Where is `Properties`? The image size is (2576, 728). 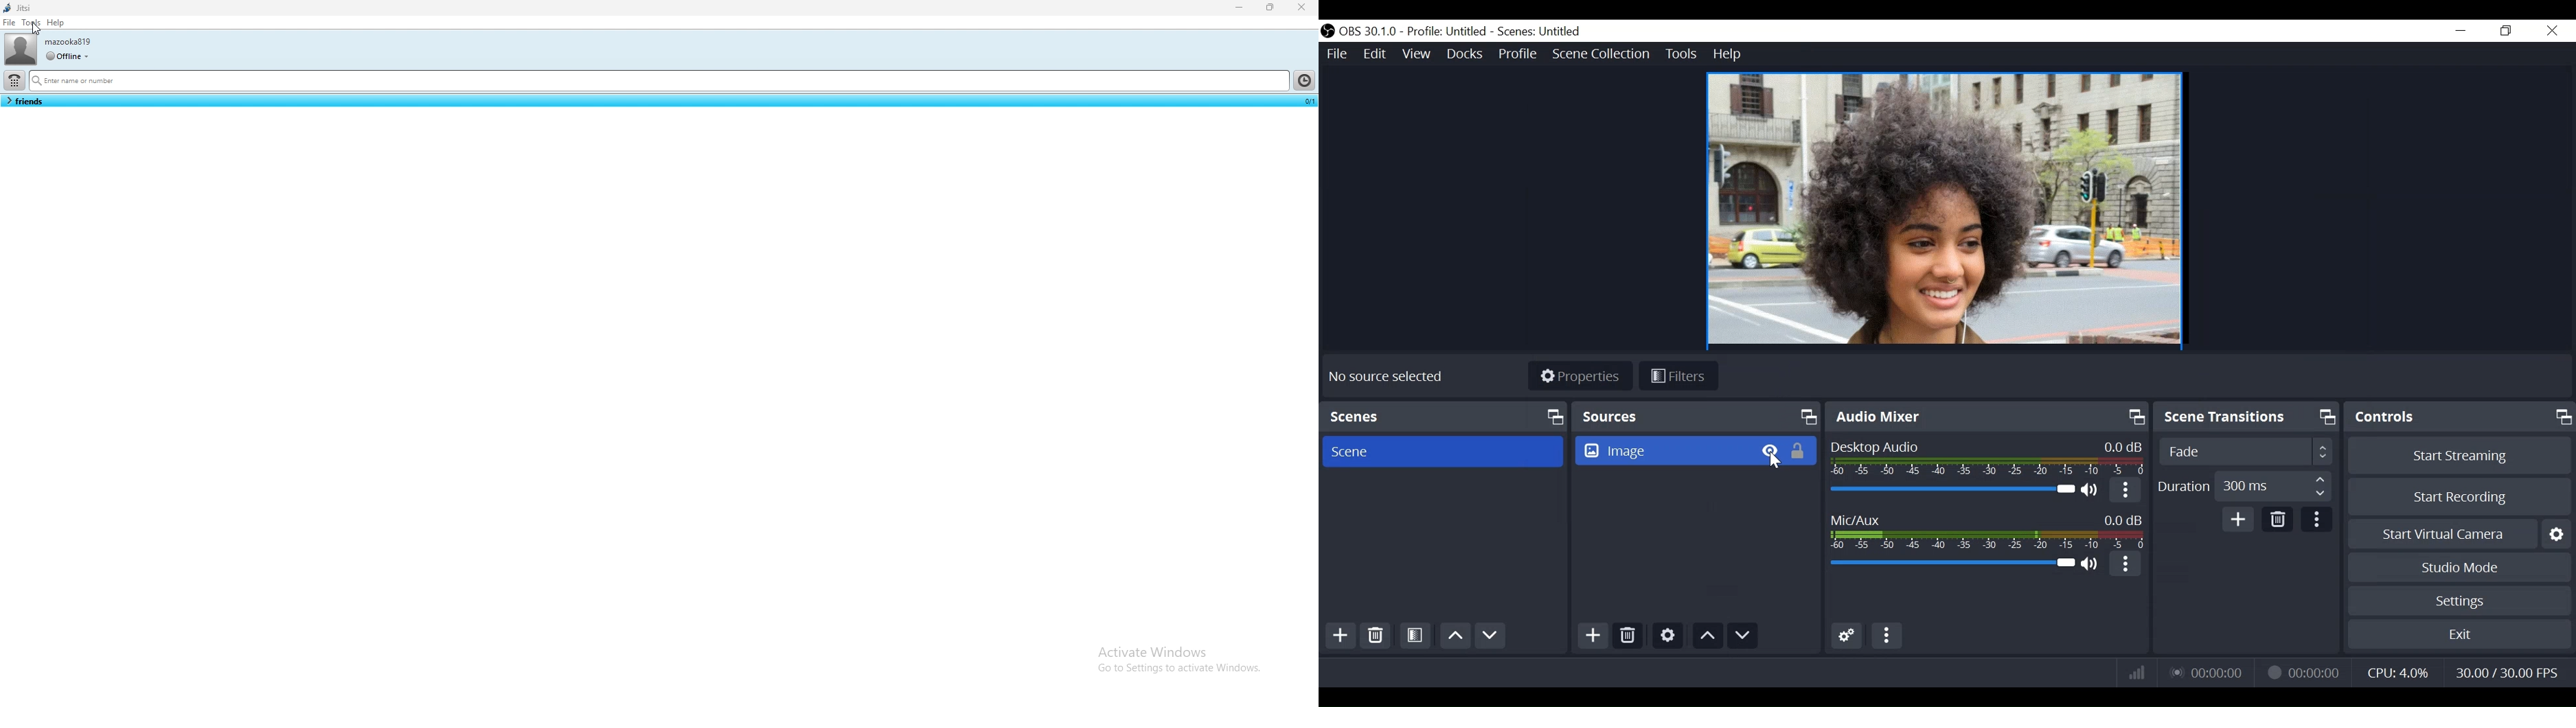
Properties is located at coordinates (1579, 375).